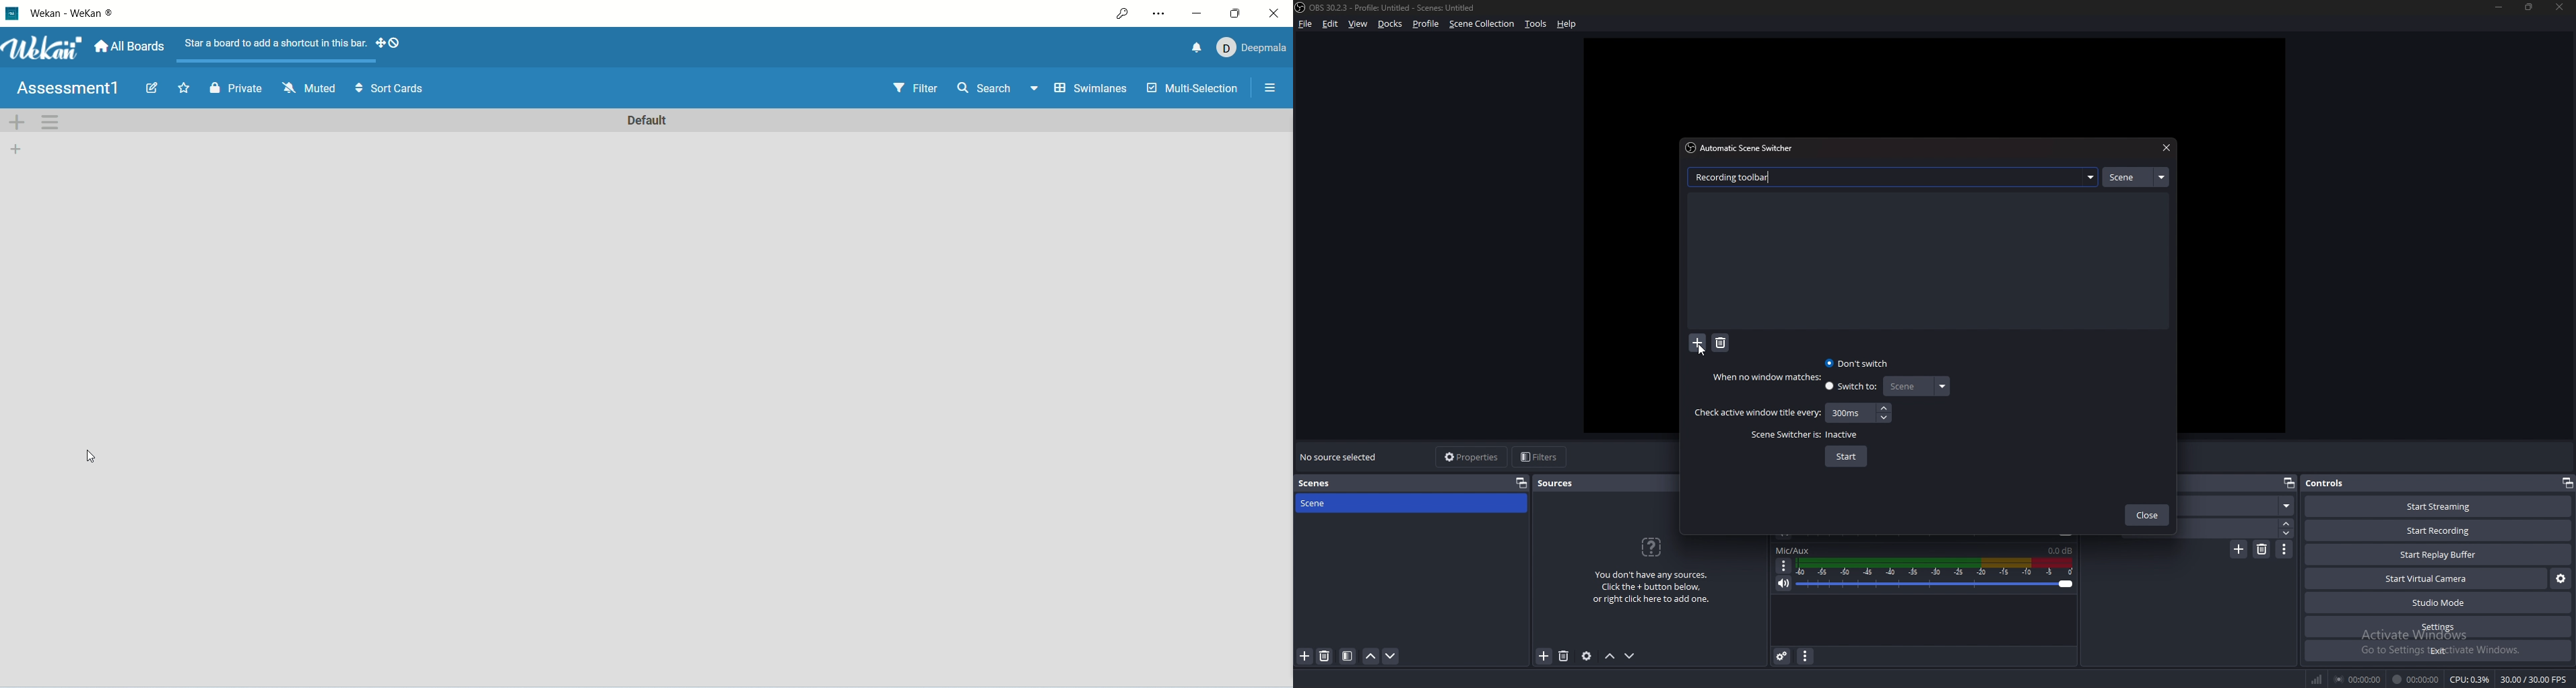 This screenshot has width=2576, height=700. Describe the element at coordinates (1201, 12) in the screenshot. I see `minimize` at that location.